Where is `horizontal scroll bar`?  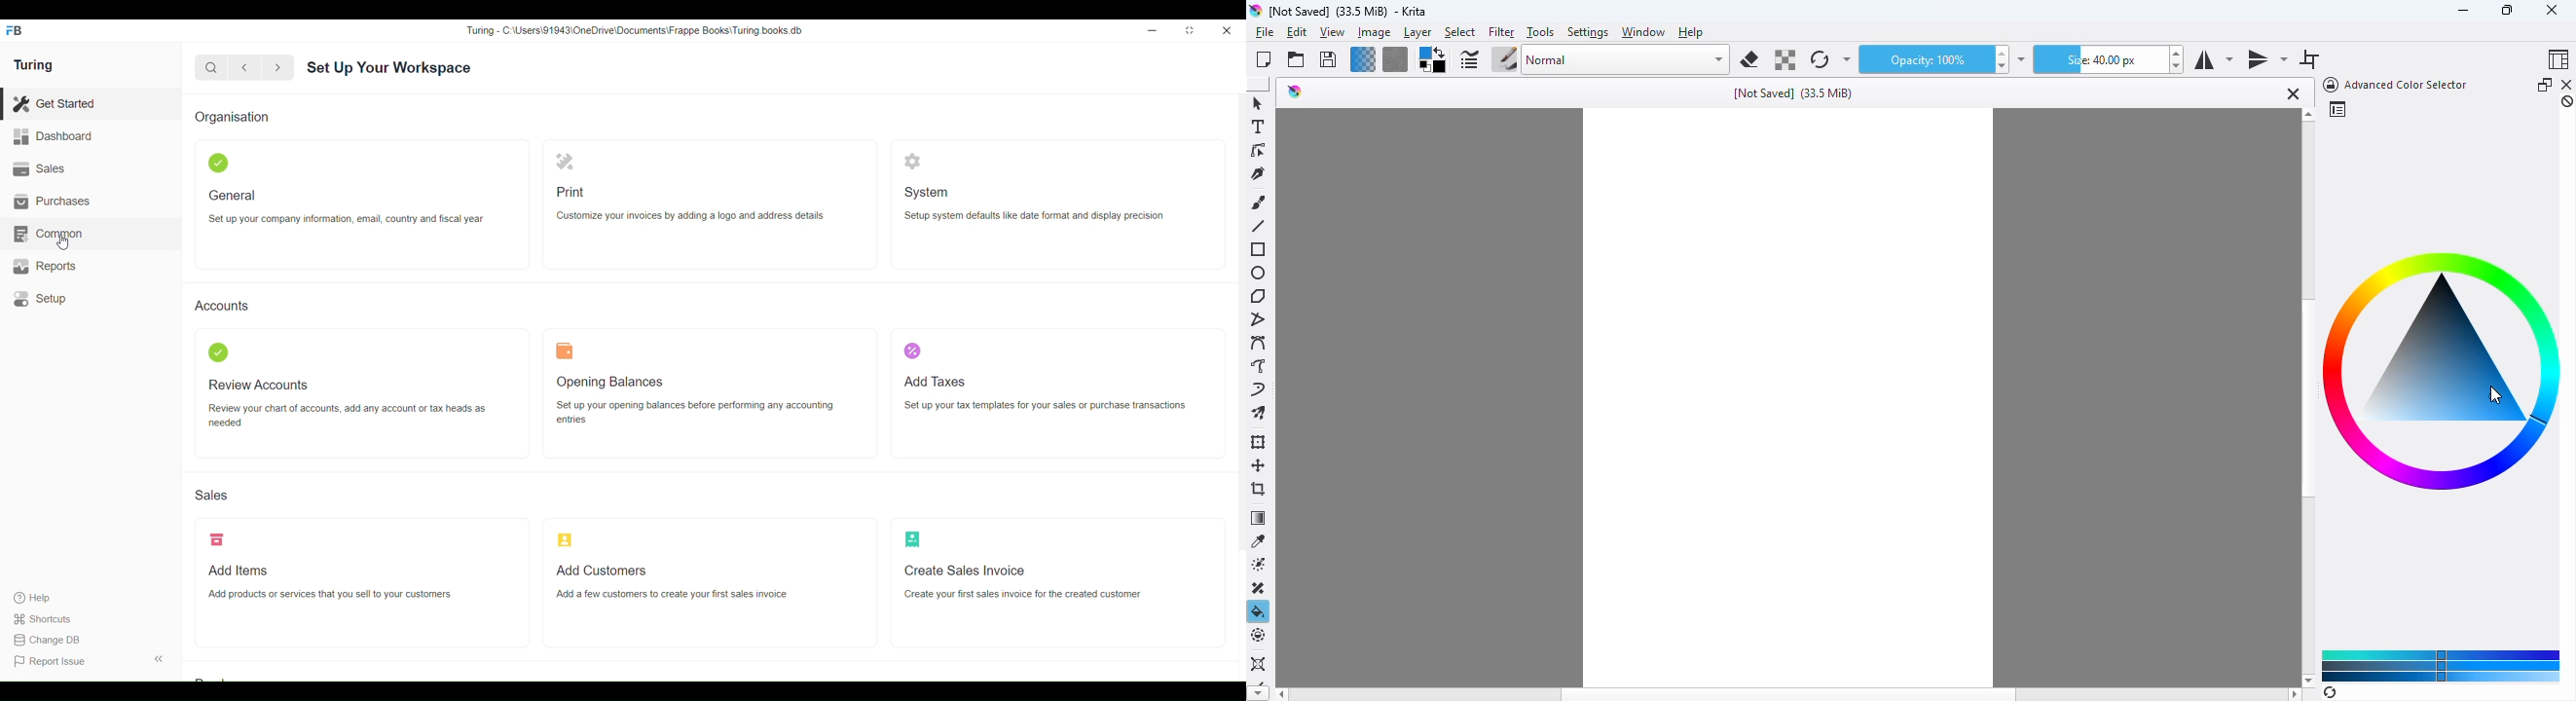
horizontal scroll bar is located at coordinates (1789, 694).